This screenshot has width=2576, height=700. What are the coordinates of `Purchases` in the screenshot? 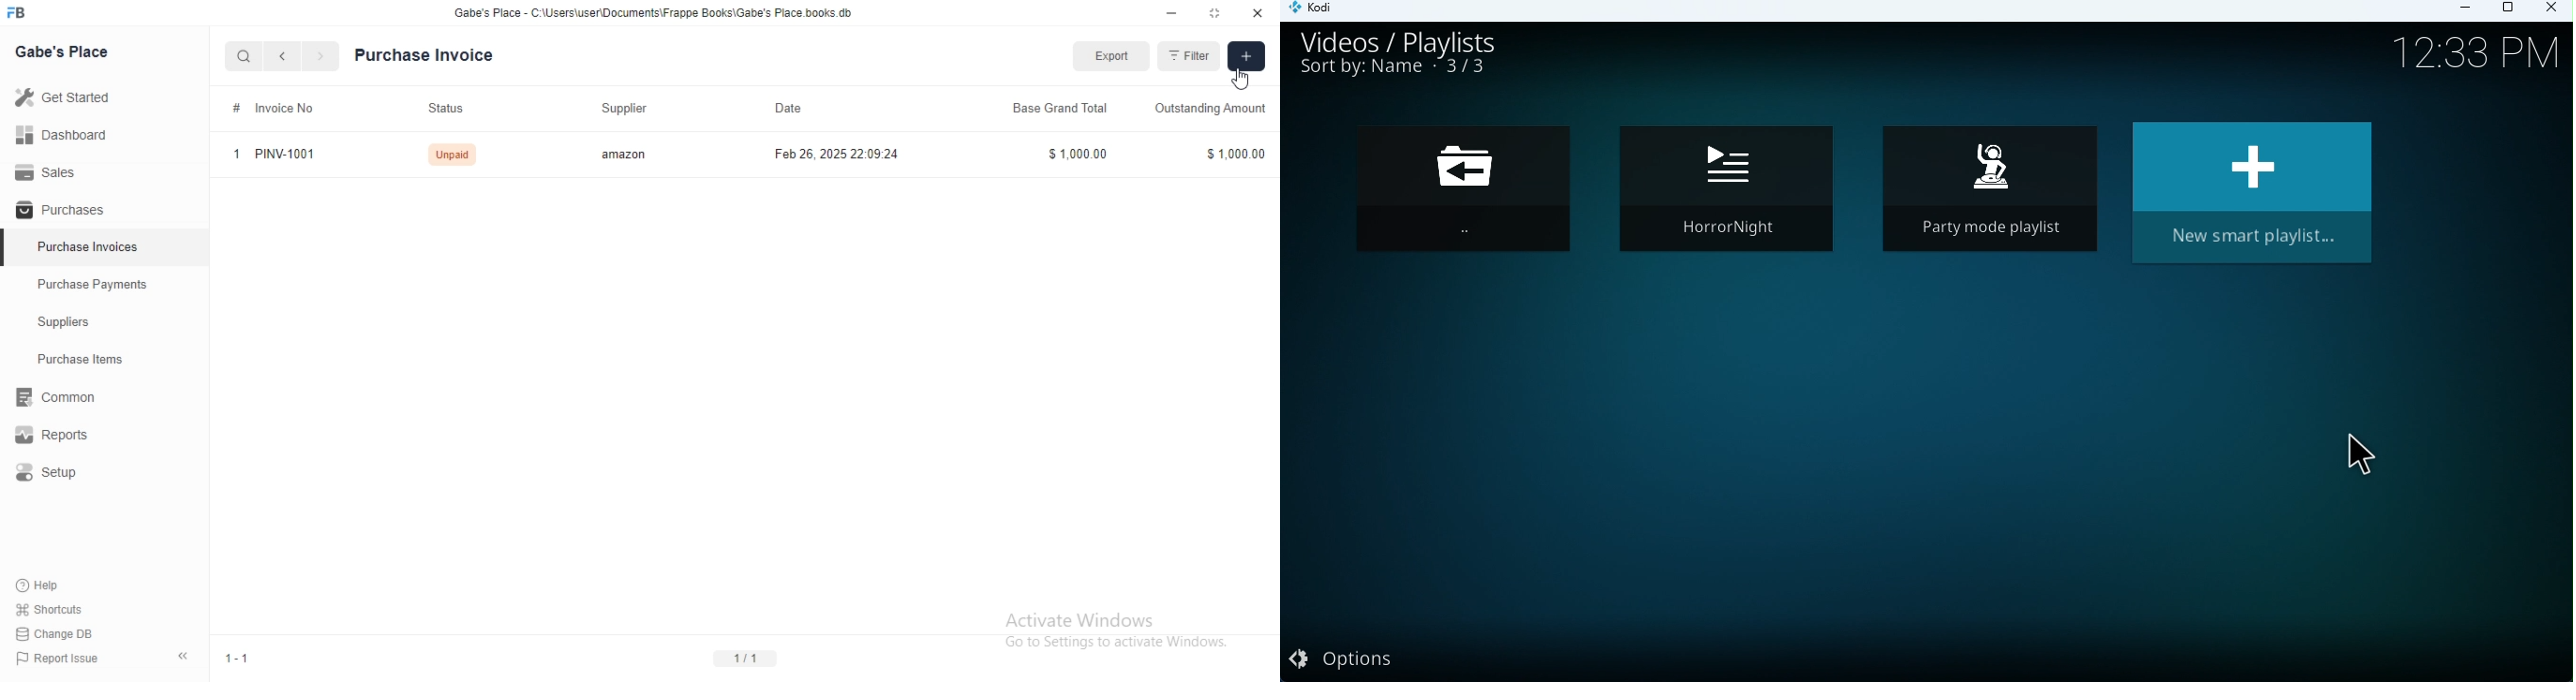 It's located at (104, 208).